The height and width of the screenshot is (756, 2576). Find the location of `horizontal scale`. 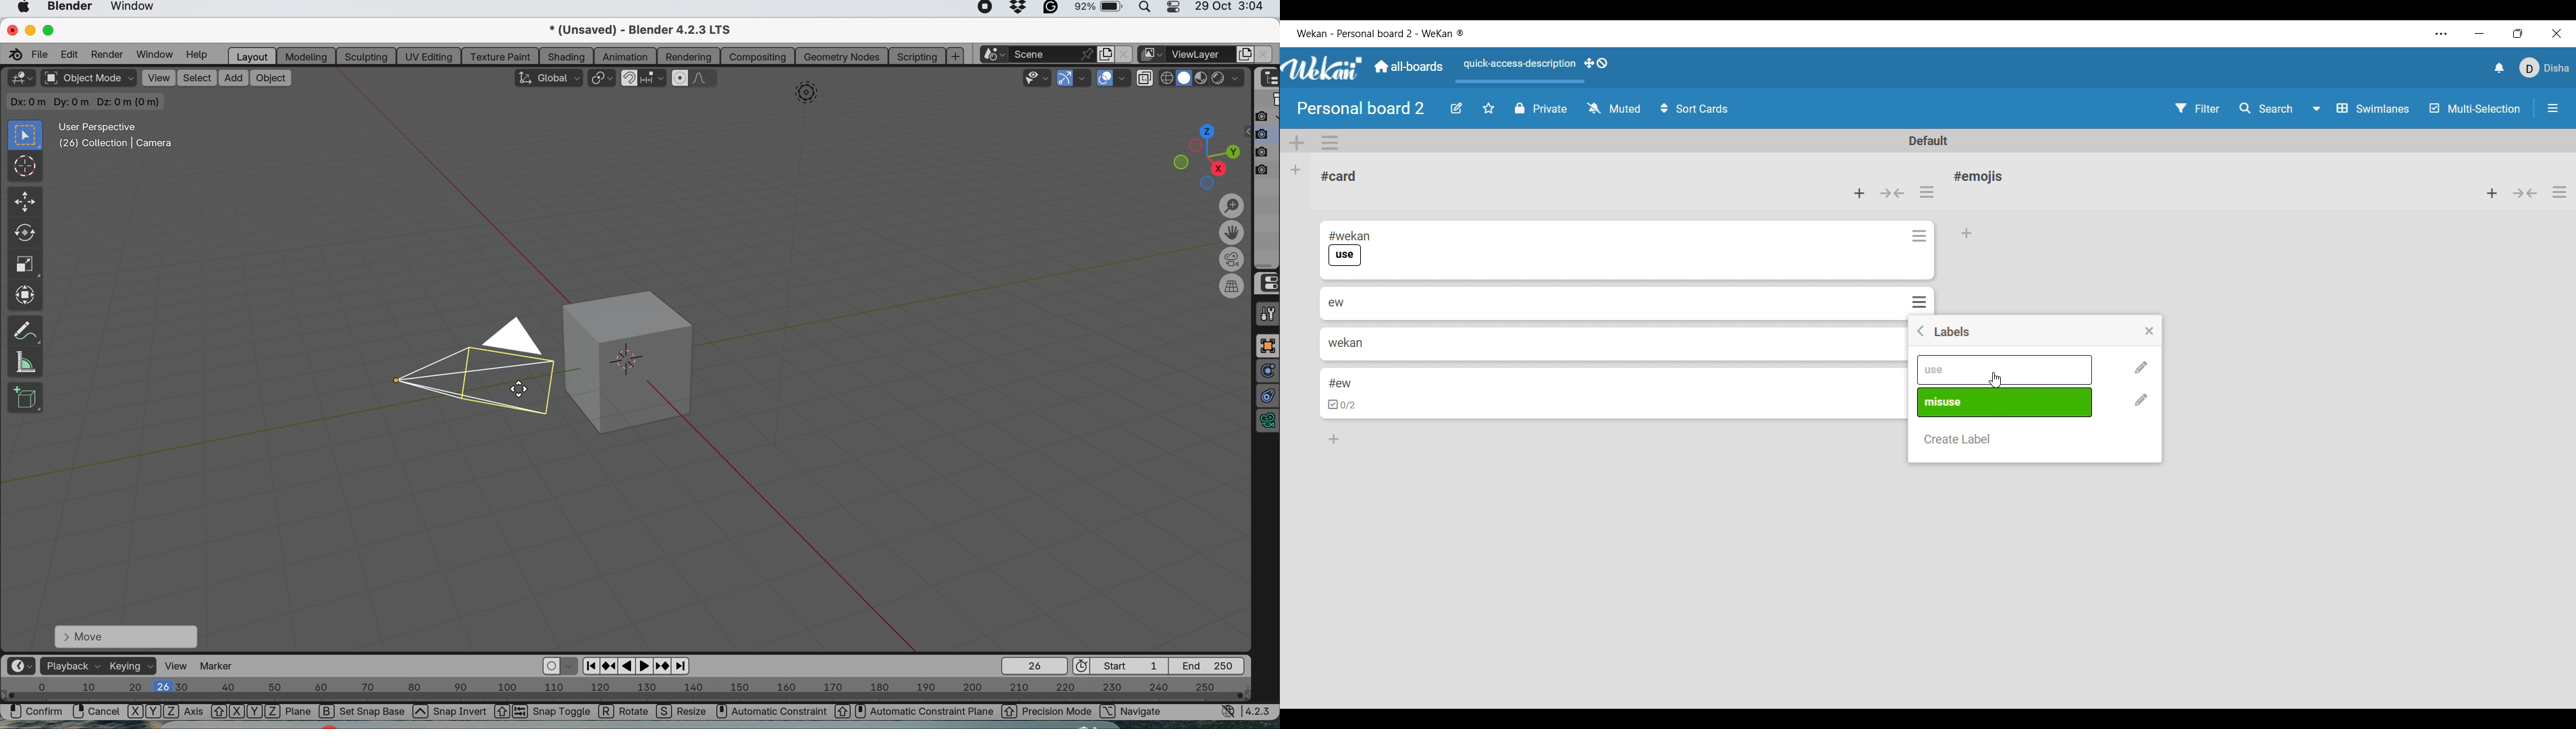

horizontal scale is located at coordinates (626, 691).